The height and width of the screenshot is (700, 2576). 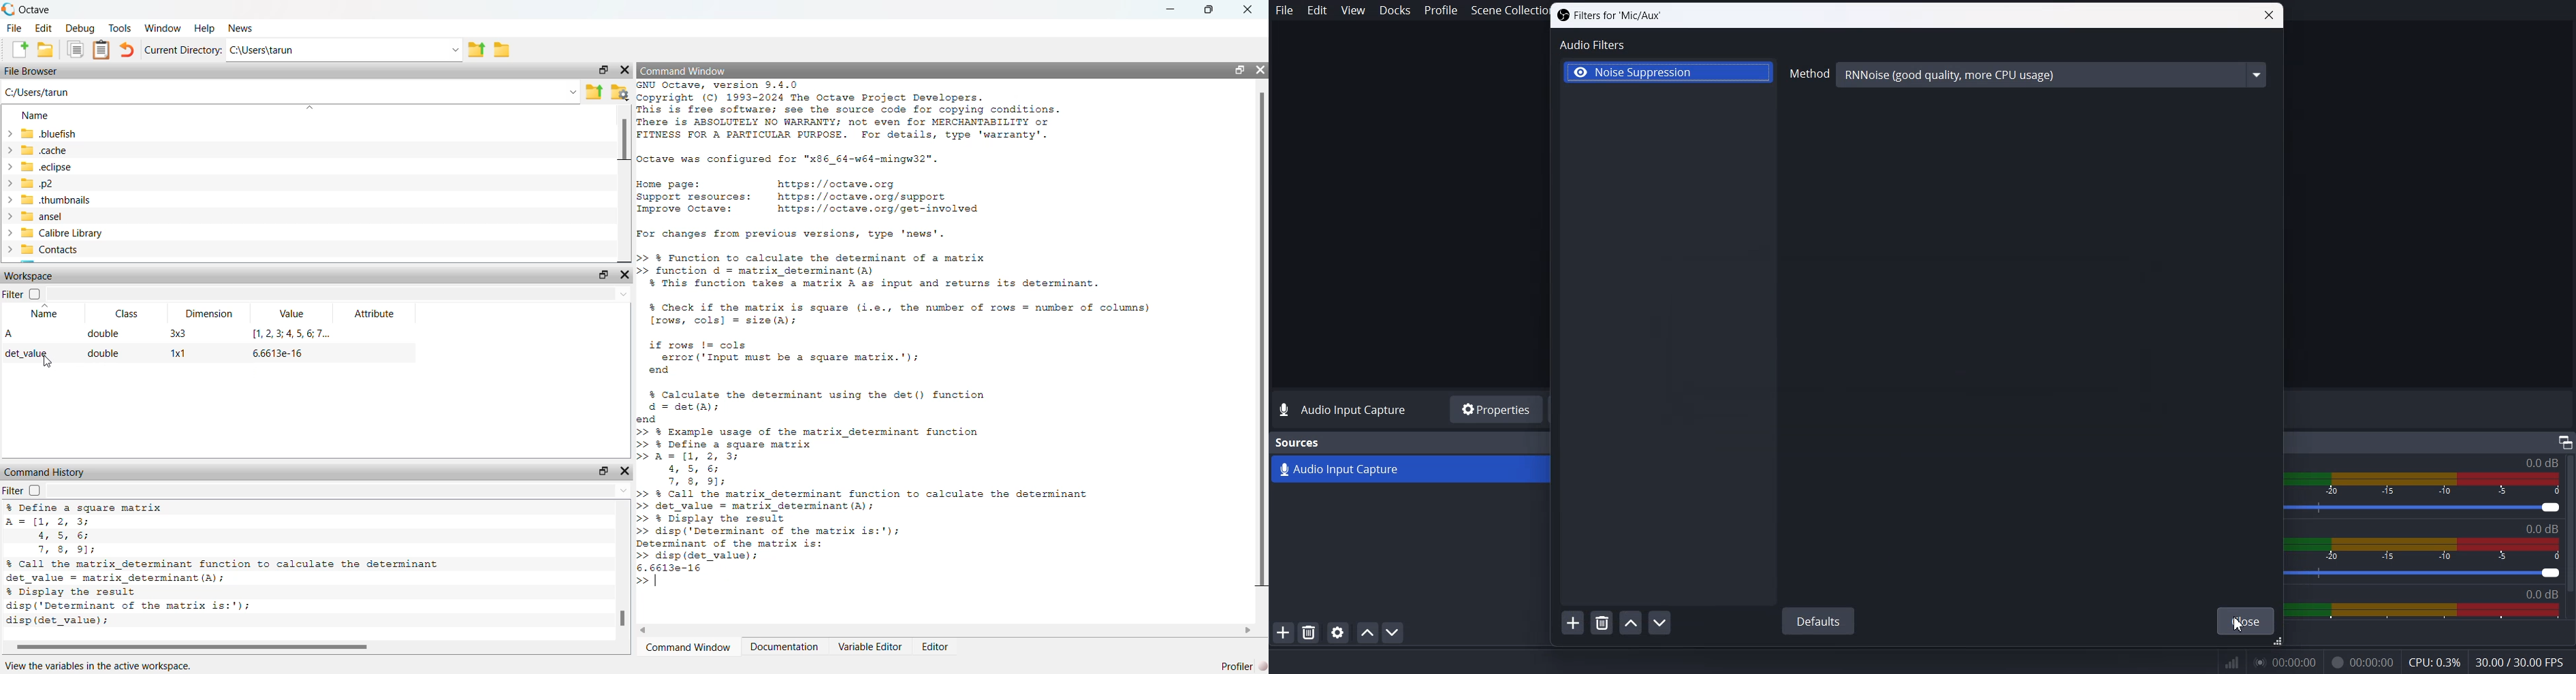 What do you see at coordinates (49, 473) in the screenshot?
I see `command history` at bounding box center [49, 473].